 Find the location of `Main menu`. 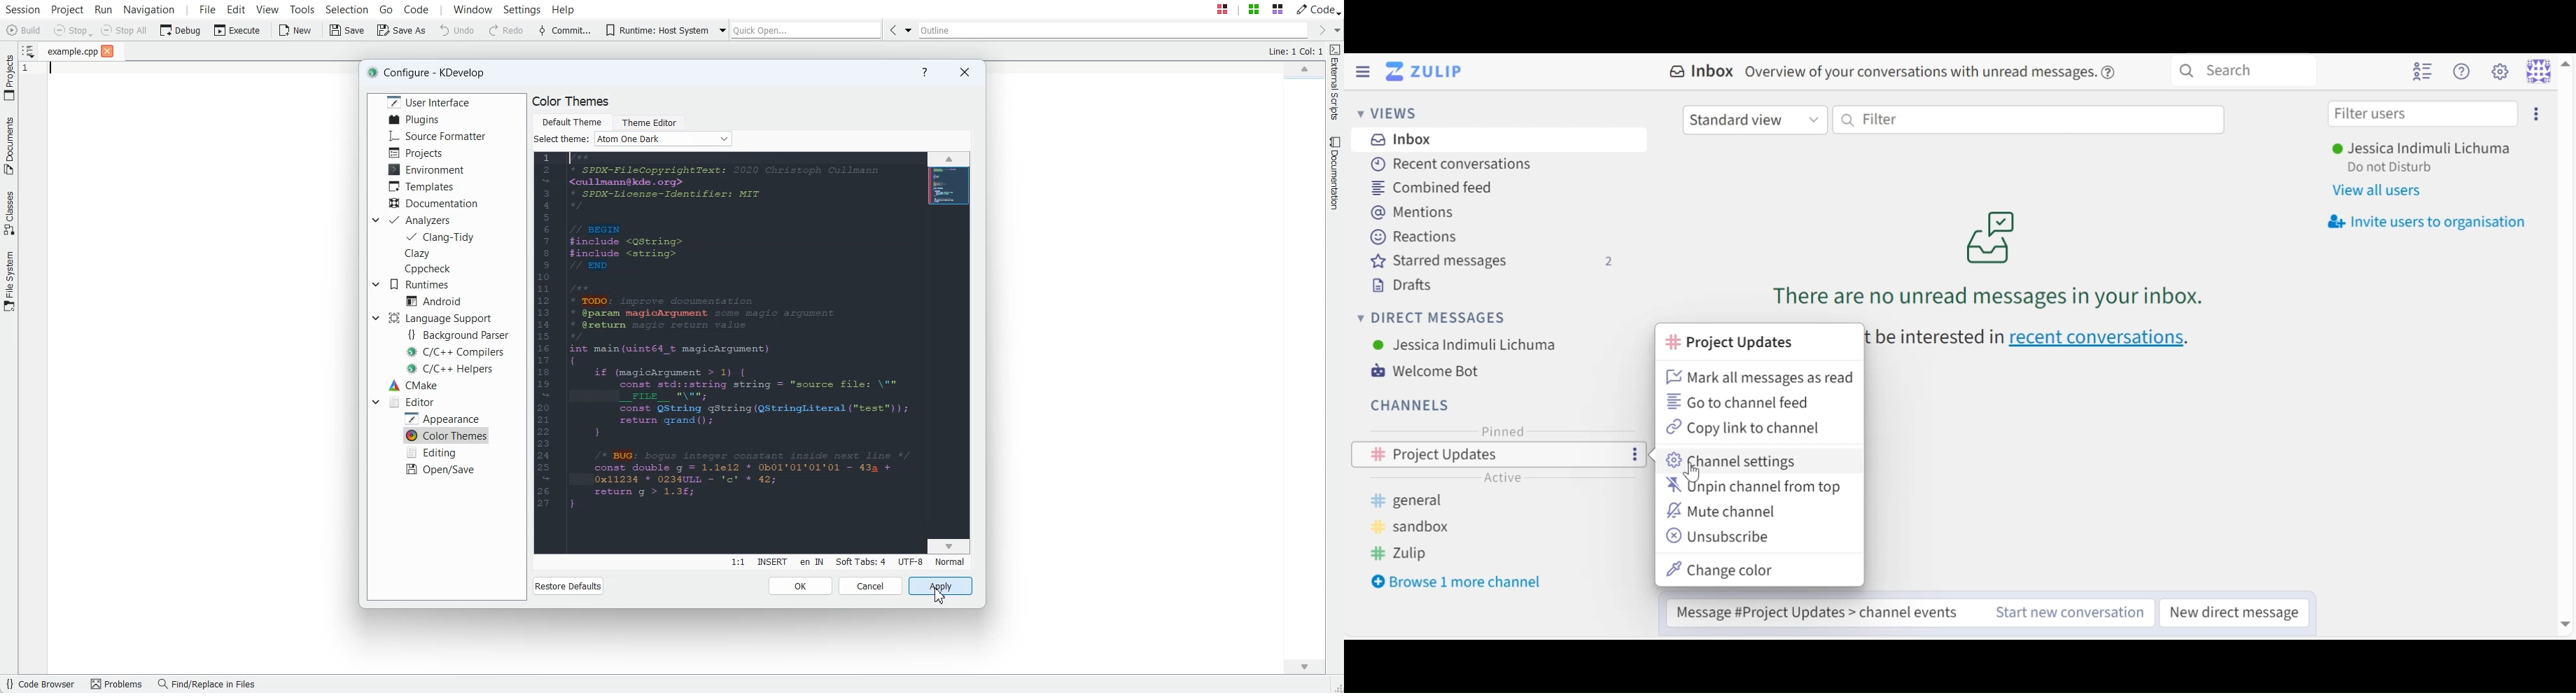

Main menu is located at coordinates (2502, 70).